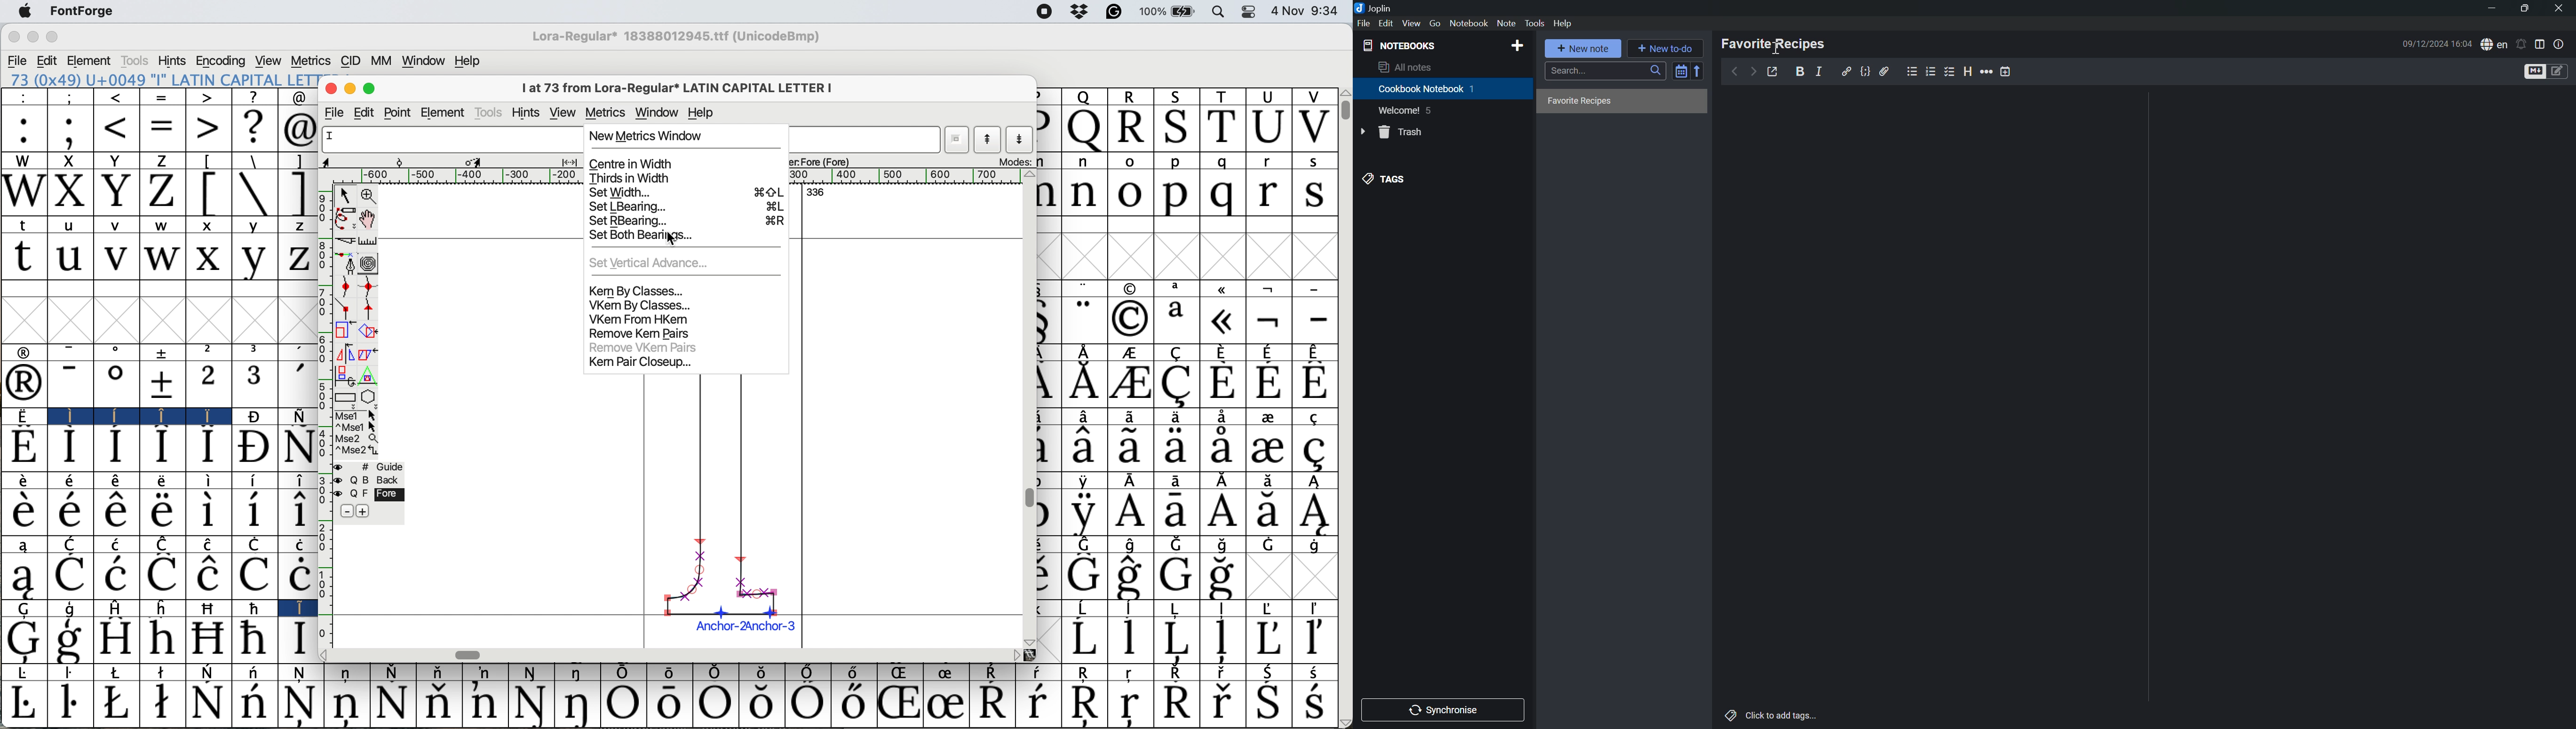  I want to click on Symbol, so click(580, 705).